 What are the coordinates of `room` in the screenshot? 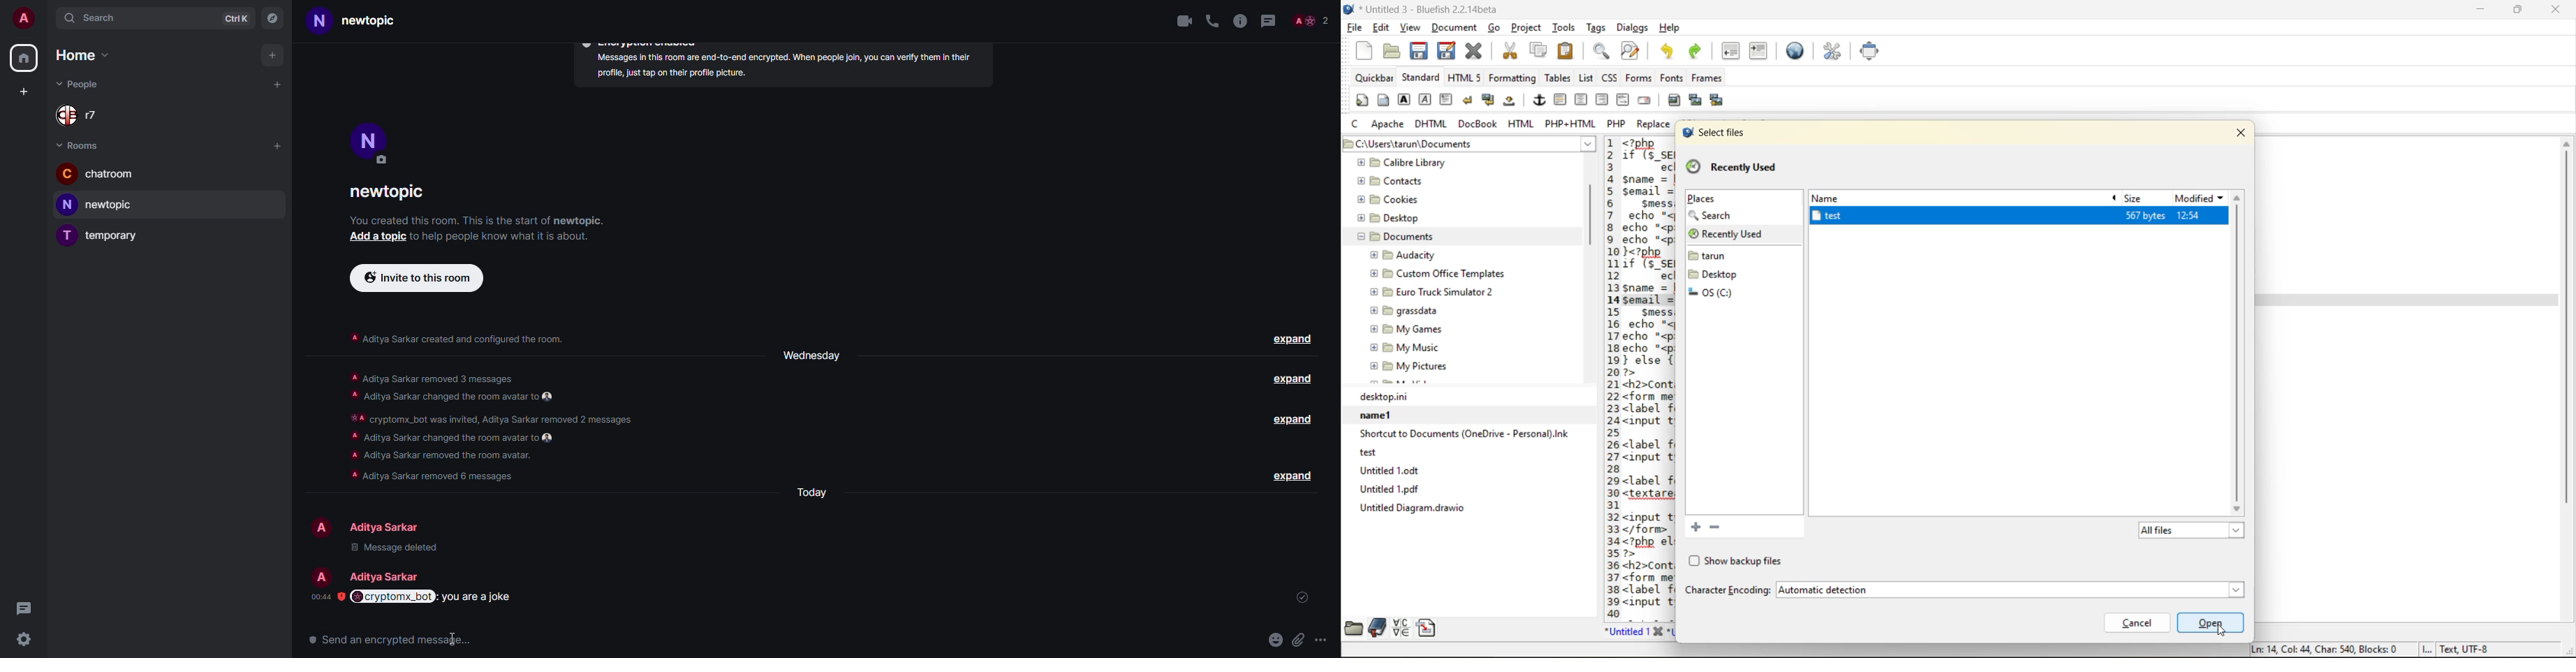 It's located at (365, 21).